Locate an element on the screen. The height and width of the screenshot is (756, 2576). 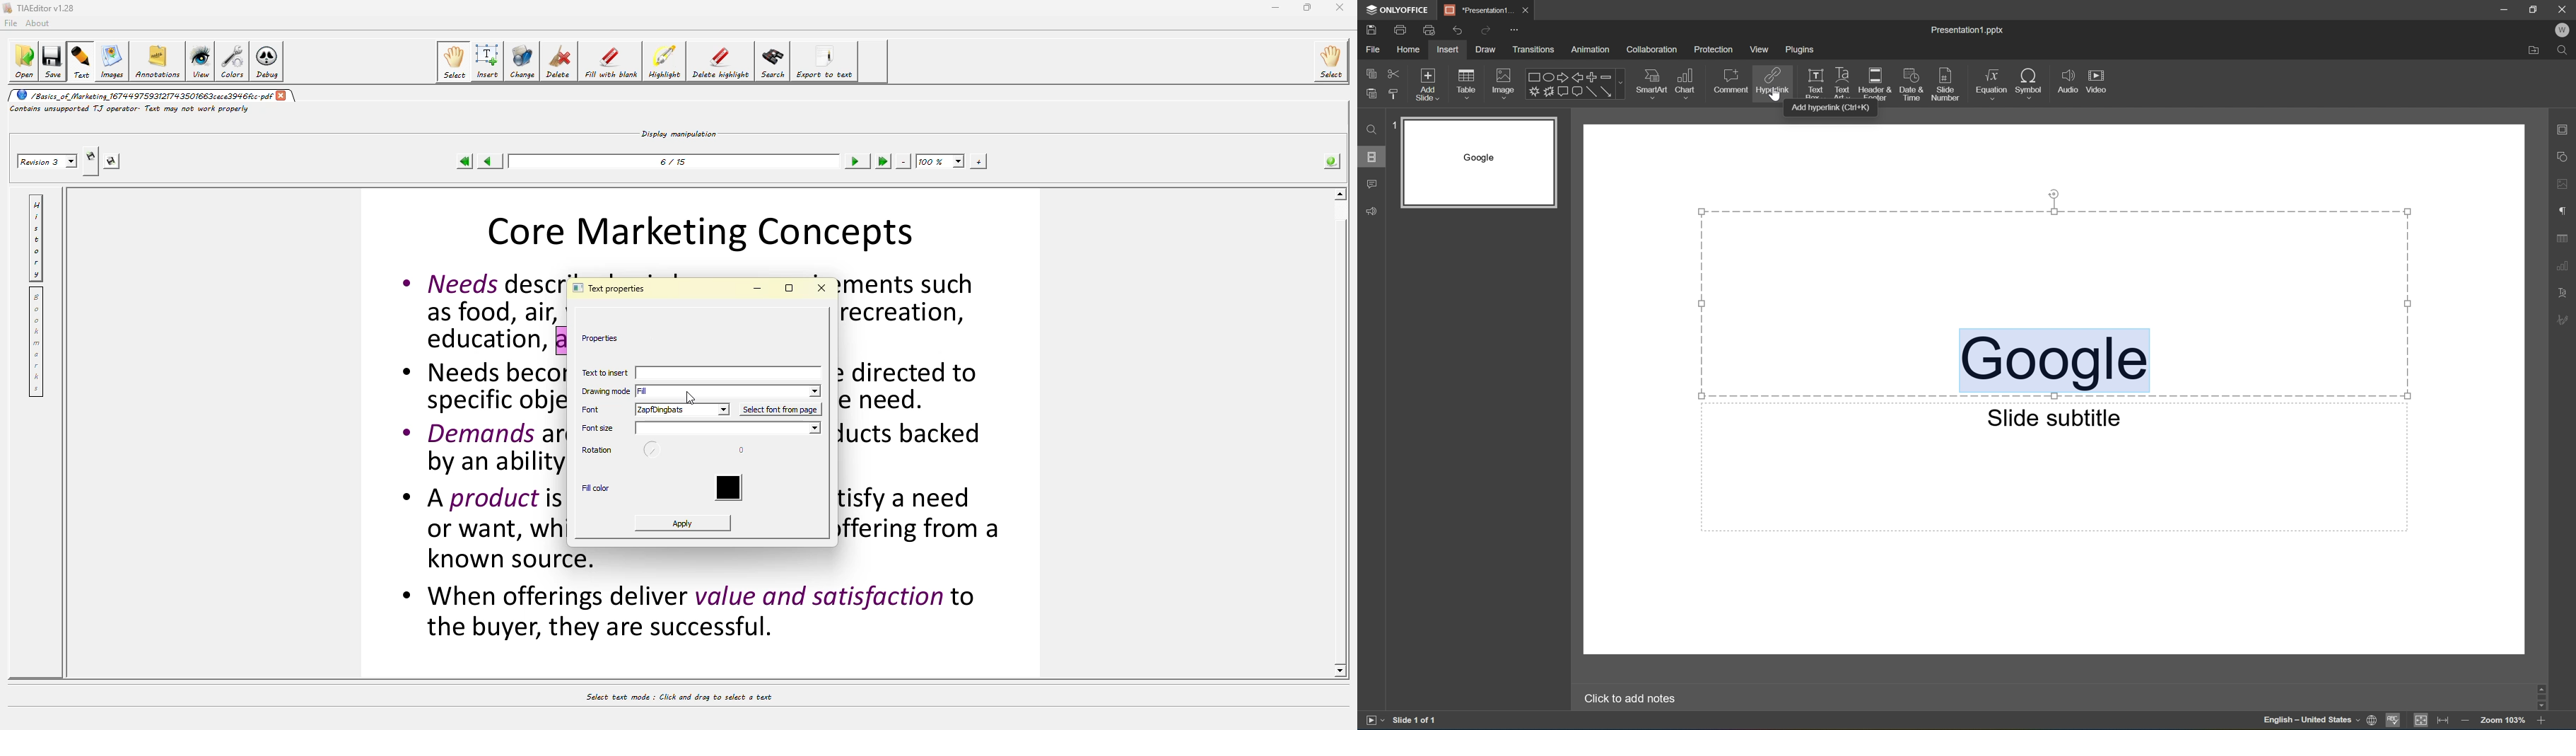
Chart settings is located at coordinates (2563, 265).